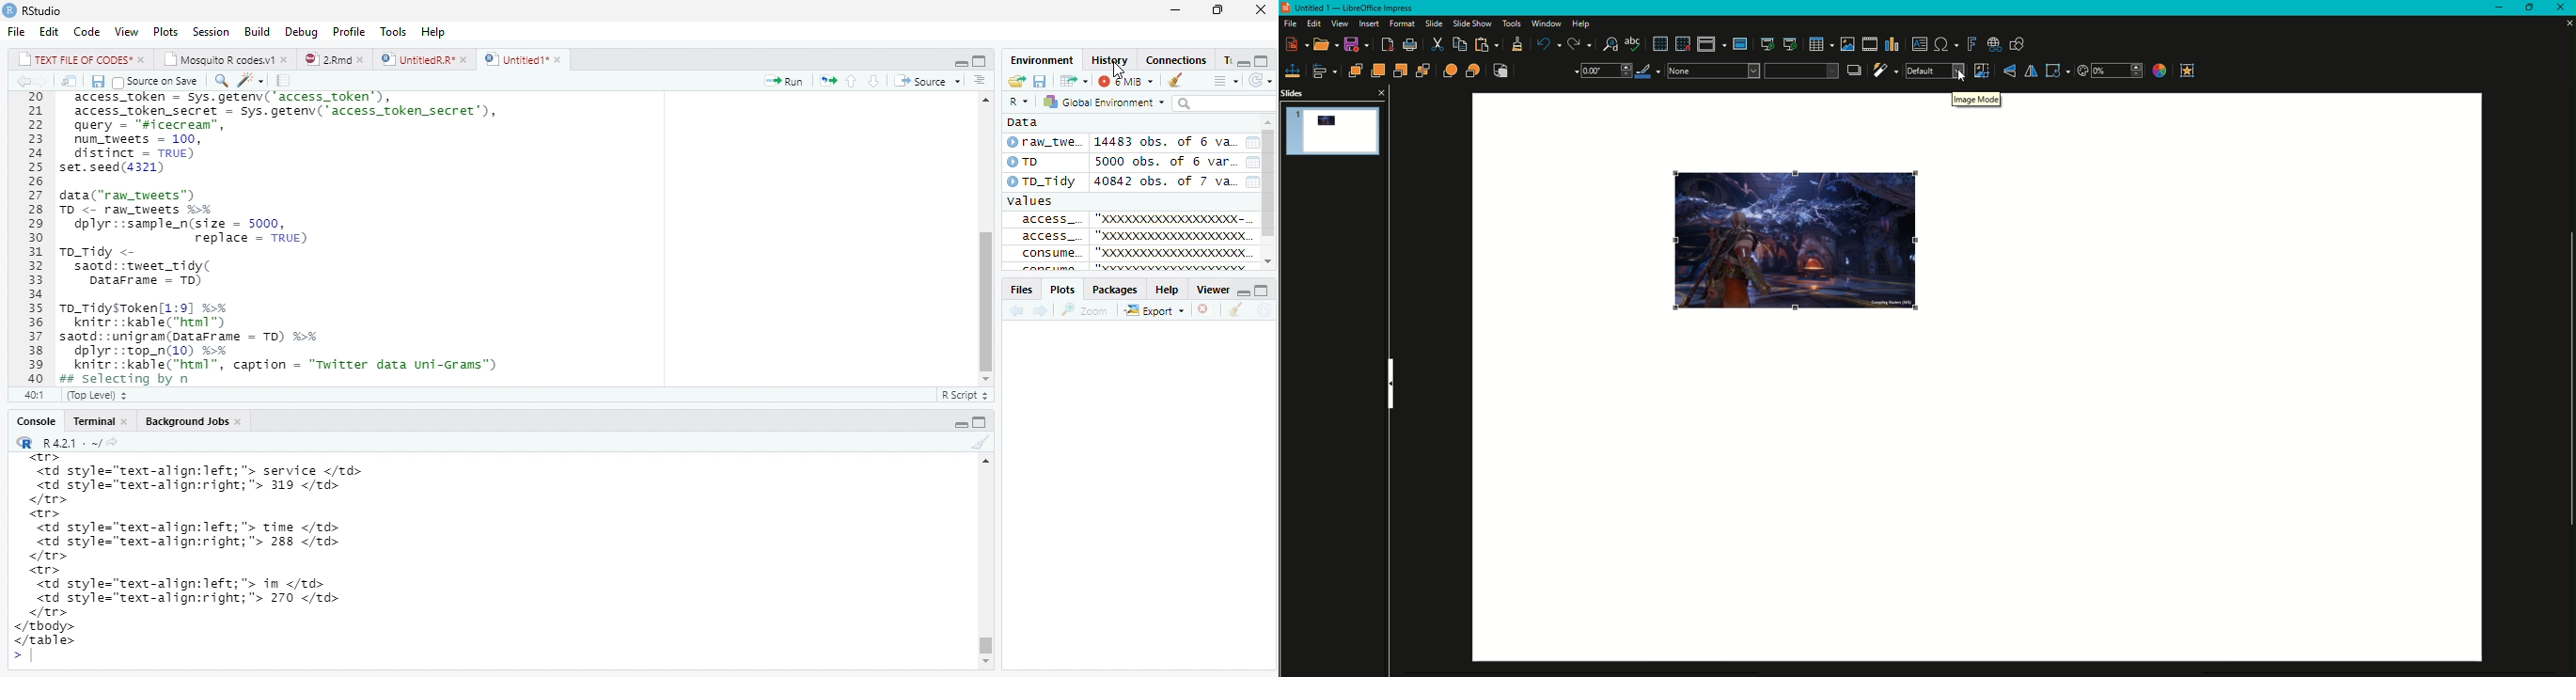  What do you see at coordinates (1112, 290) in the screenshot?
I see `Packages` at bounding box center [1112, 290].